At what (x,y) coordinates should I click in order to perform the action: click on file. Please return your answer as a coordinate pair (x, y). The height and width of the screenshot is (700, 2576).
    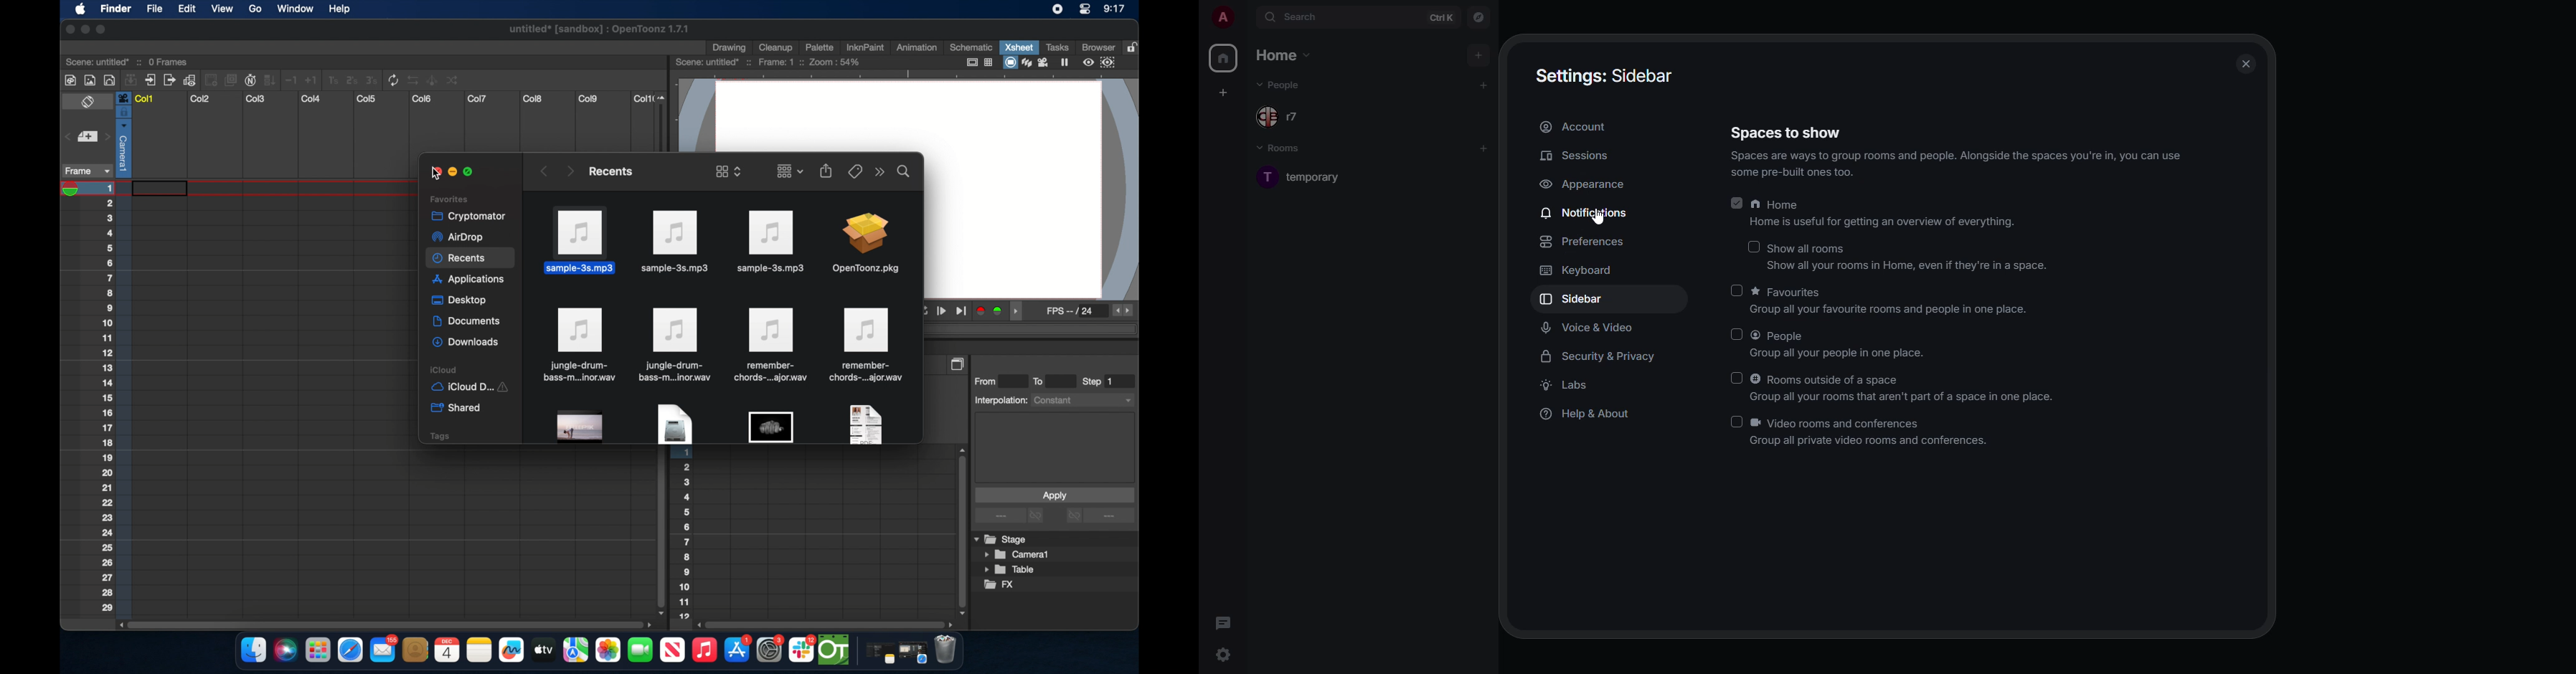
    Looking at the image, I should click on (154, 10).